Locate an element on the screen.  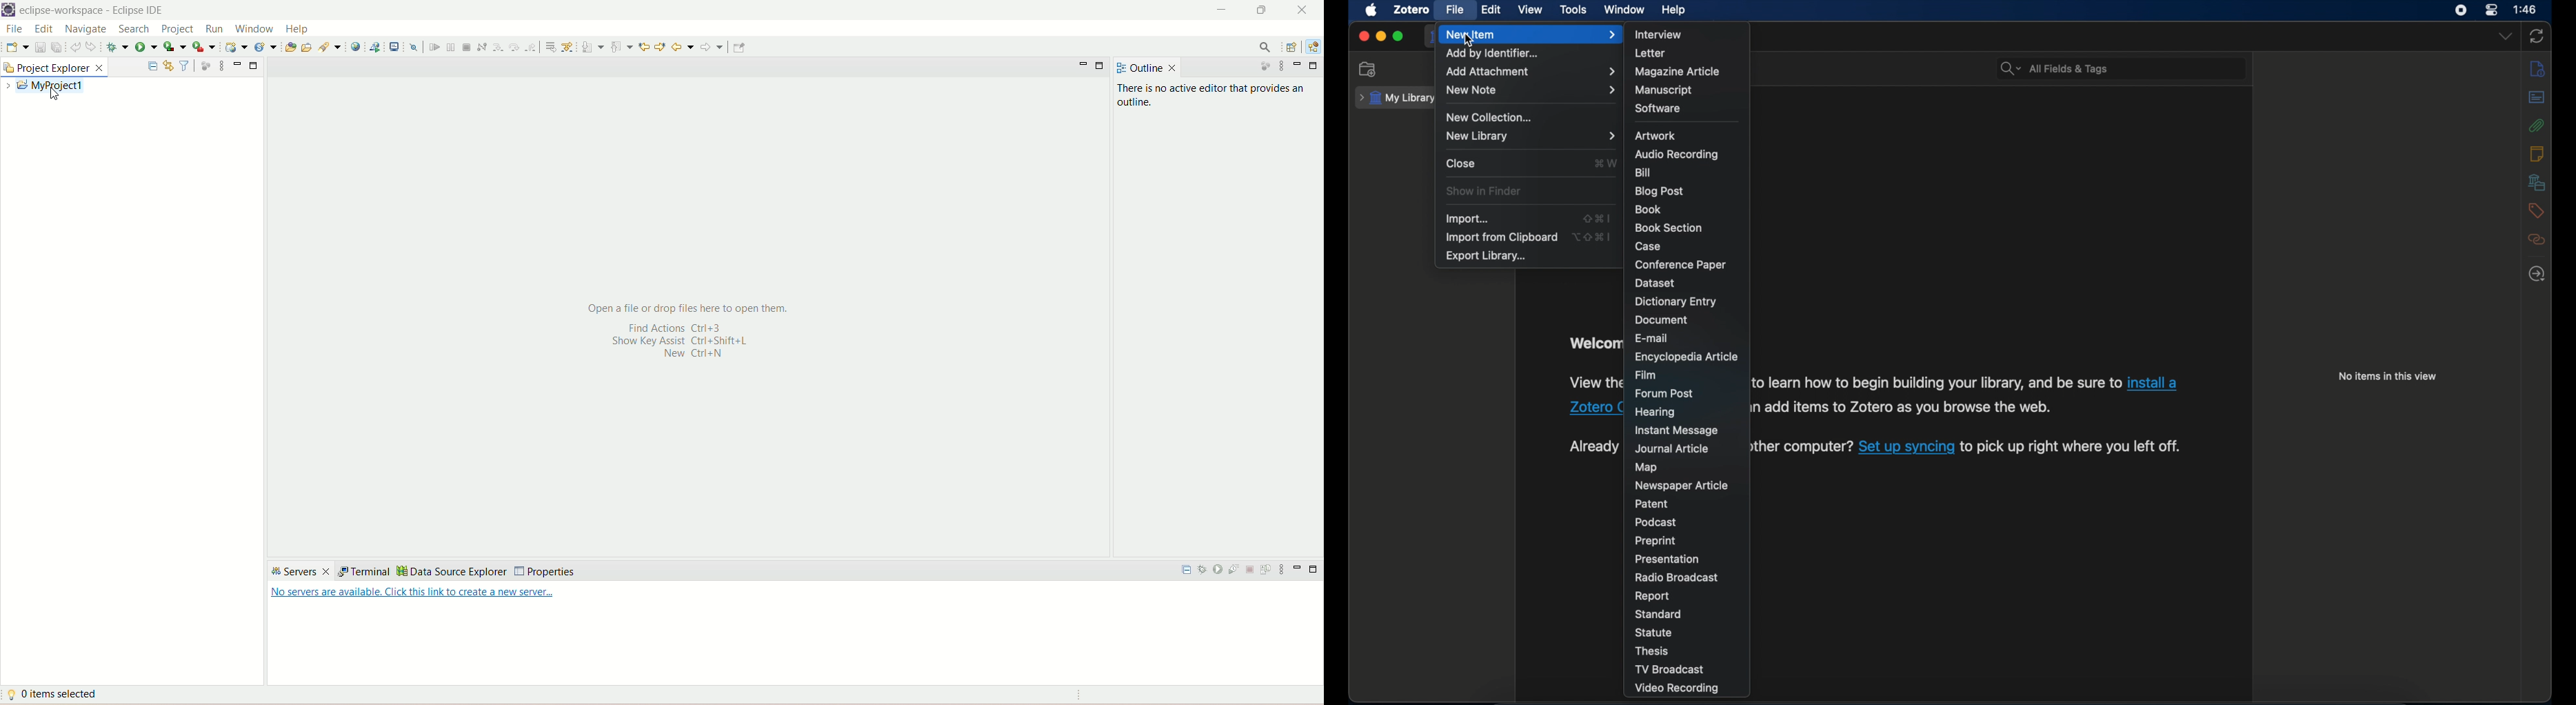
instant message is located at coordinates (1676, 431).